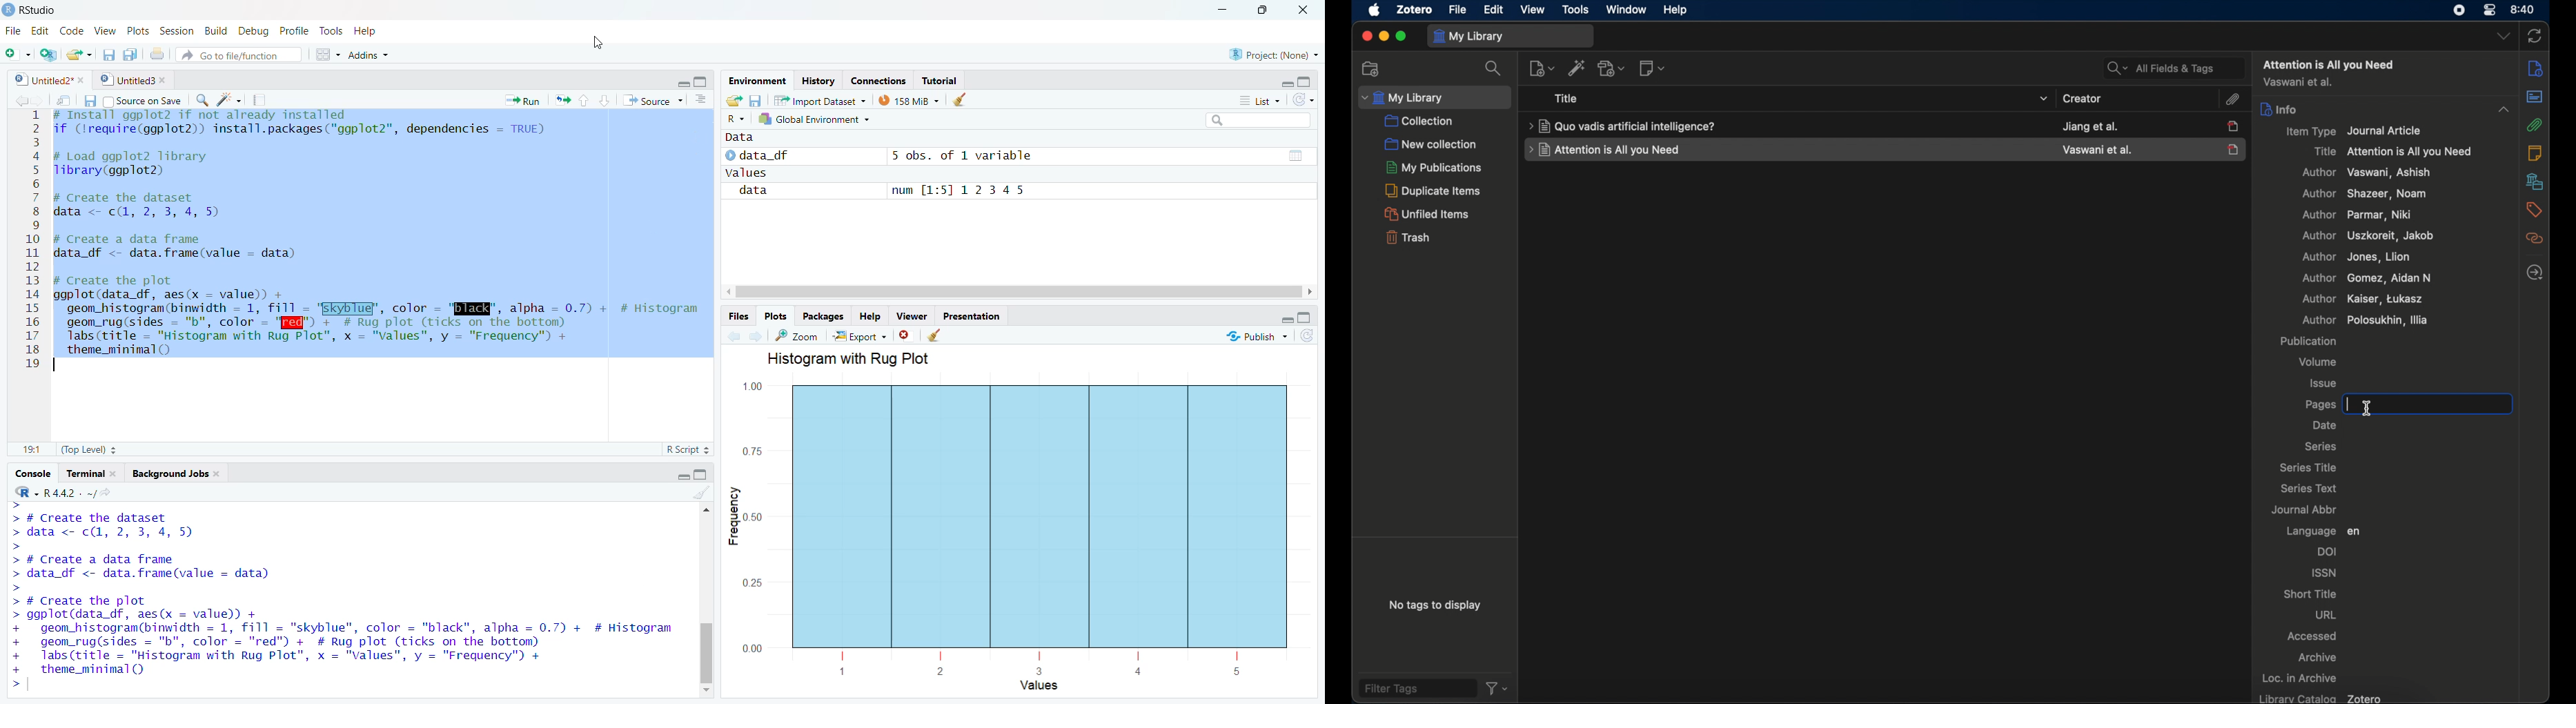 Image resolution: width=2576 pixels, height=728 pixels. What do you see at coordinates (1310, 340) in the screenshot?
I see `refresh` at bounding box center [1310, 340].